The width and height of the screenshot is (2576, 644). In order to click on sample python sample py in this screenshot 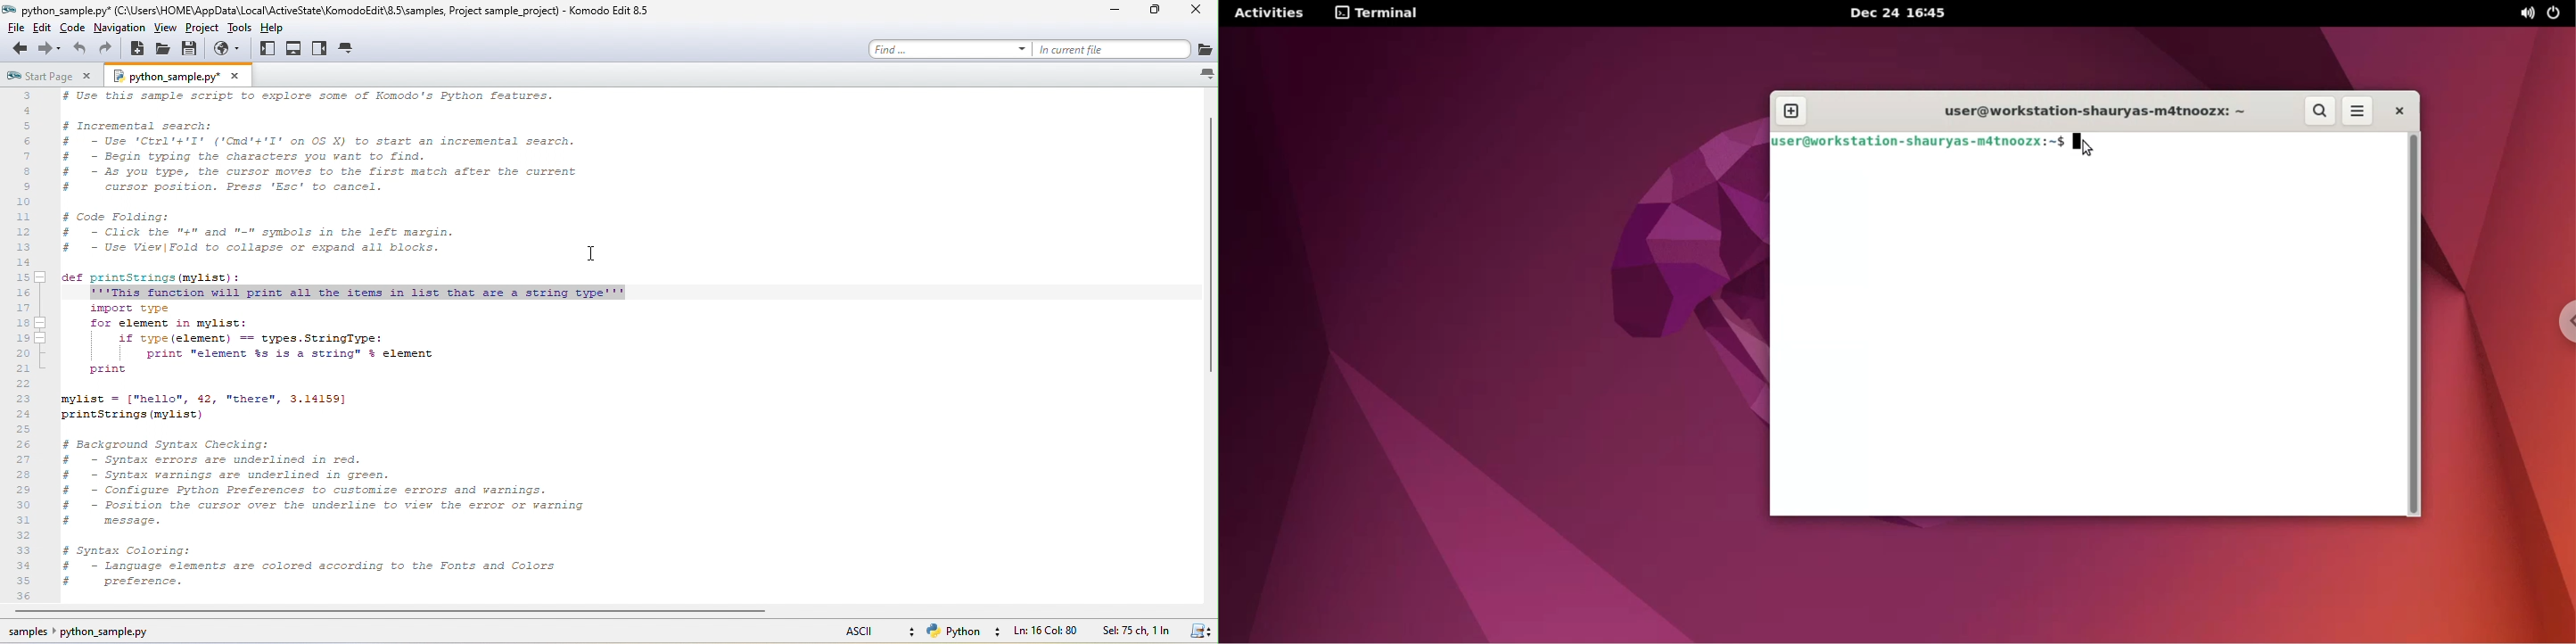, I will do `click(86, 632)`.